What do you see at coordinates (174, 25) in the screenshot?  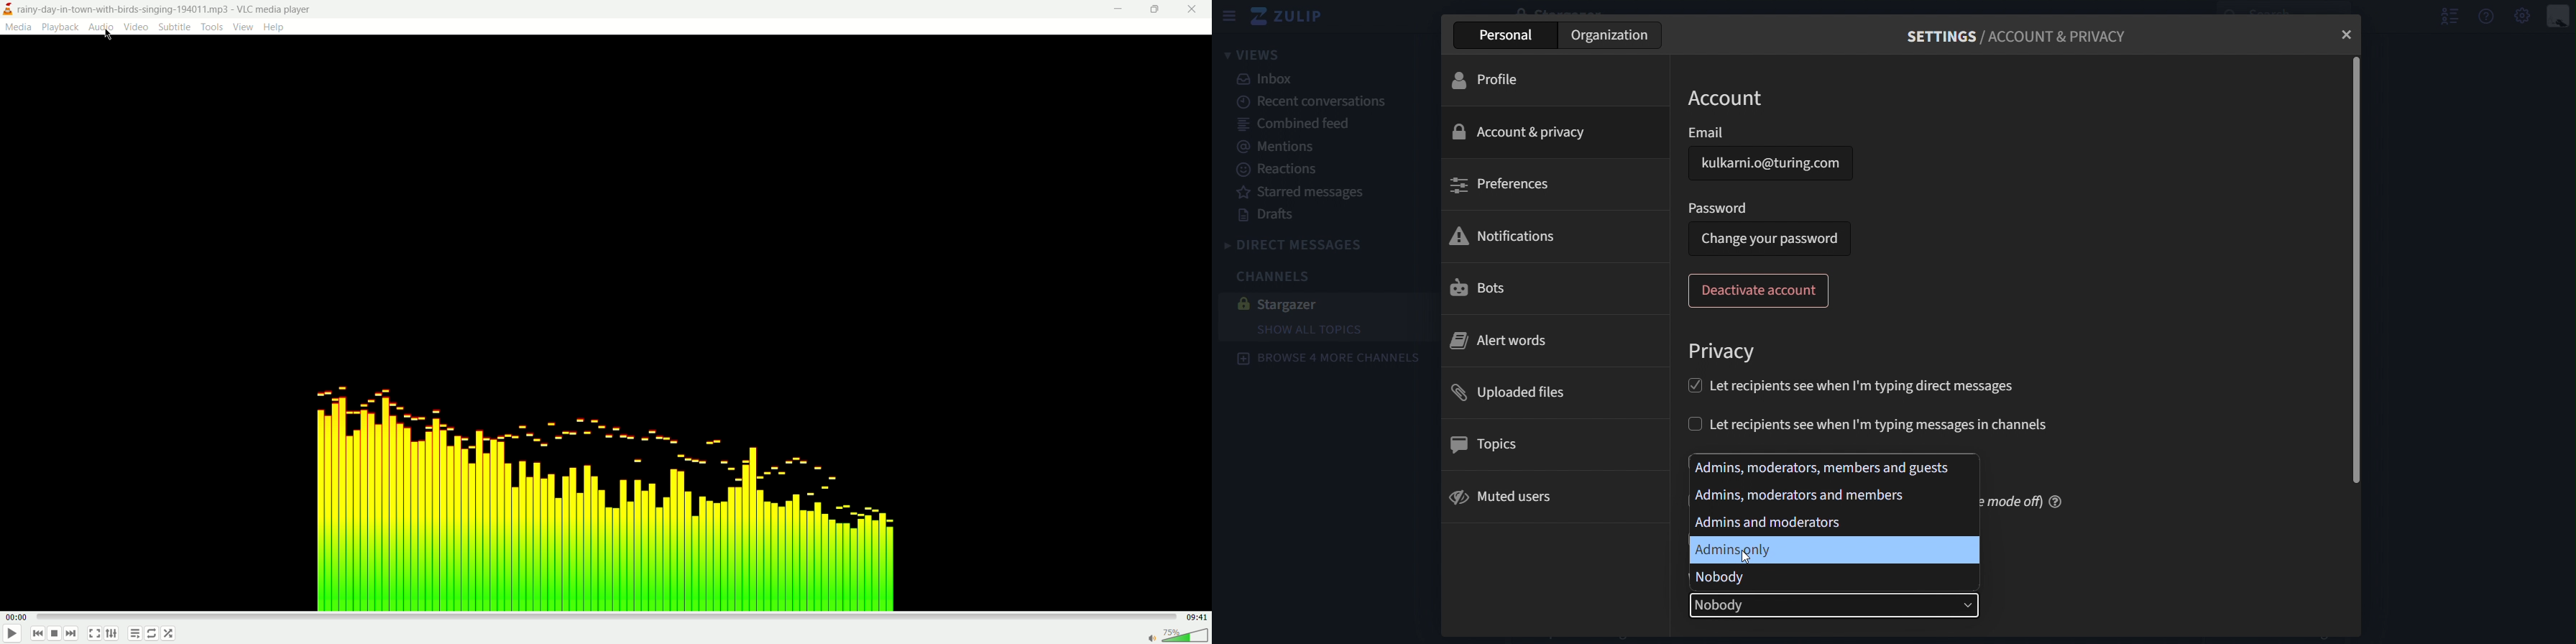 I see `subtitle` at bounding box center [174, 25].